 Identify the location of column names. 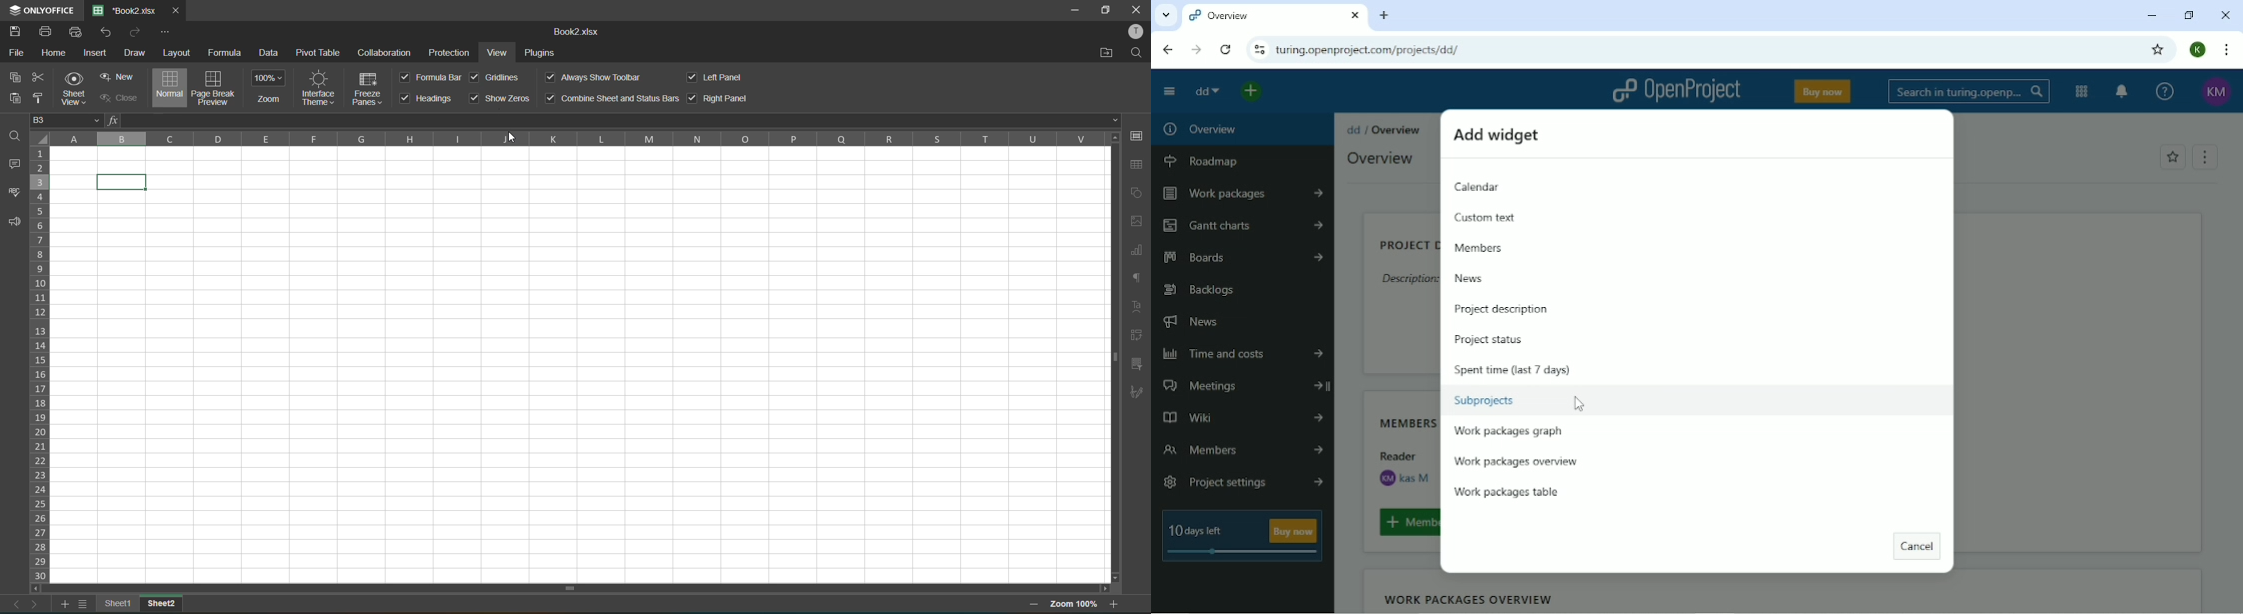
(577, 139).